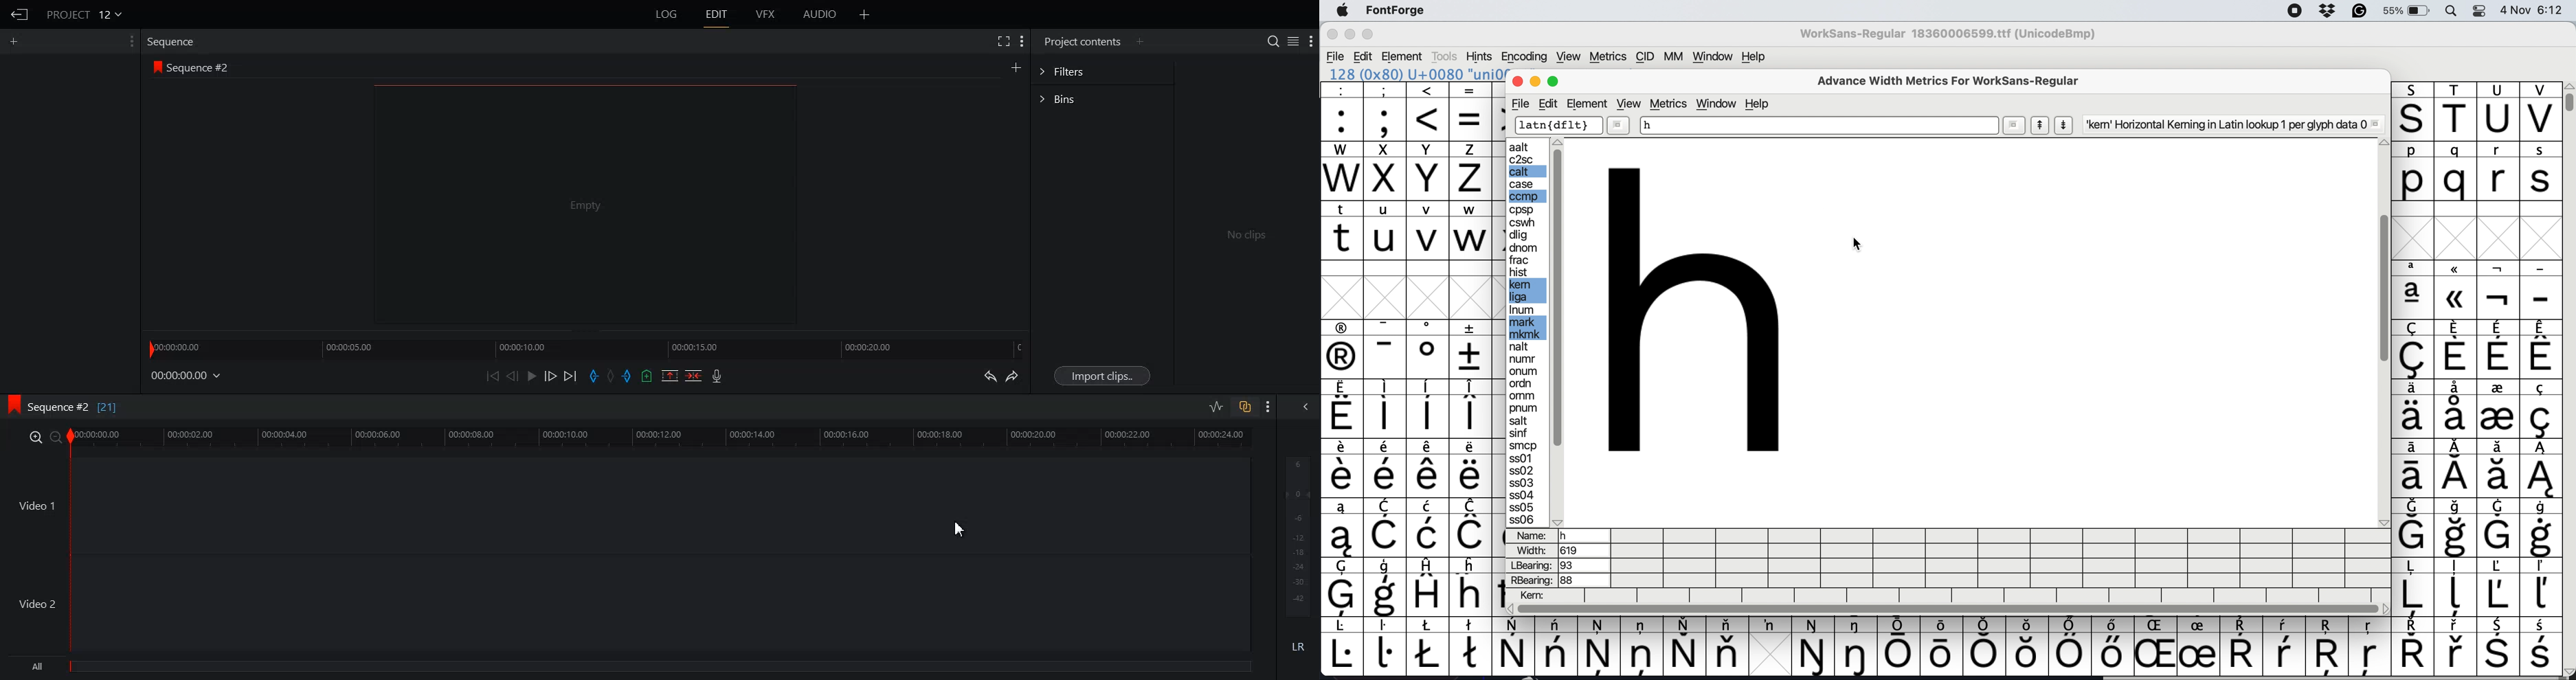 This screenshot has width=2576, height=700. Describe the element at coordinates (669, 375) in the screenshot. I see `Remove the mark section` at that location.